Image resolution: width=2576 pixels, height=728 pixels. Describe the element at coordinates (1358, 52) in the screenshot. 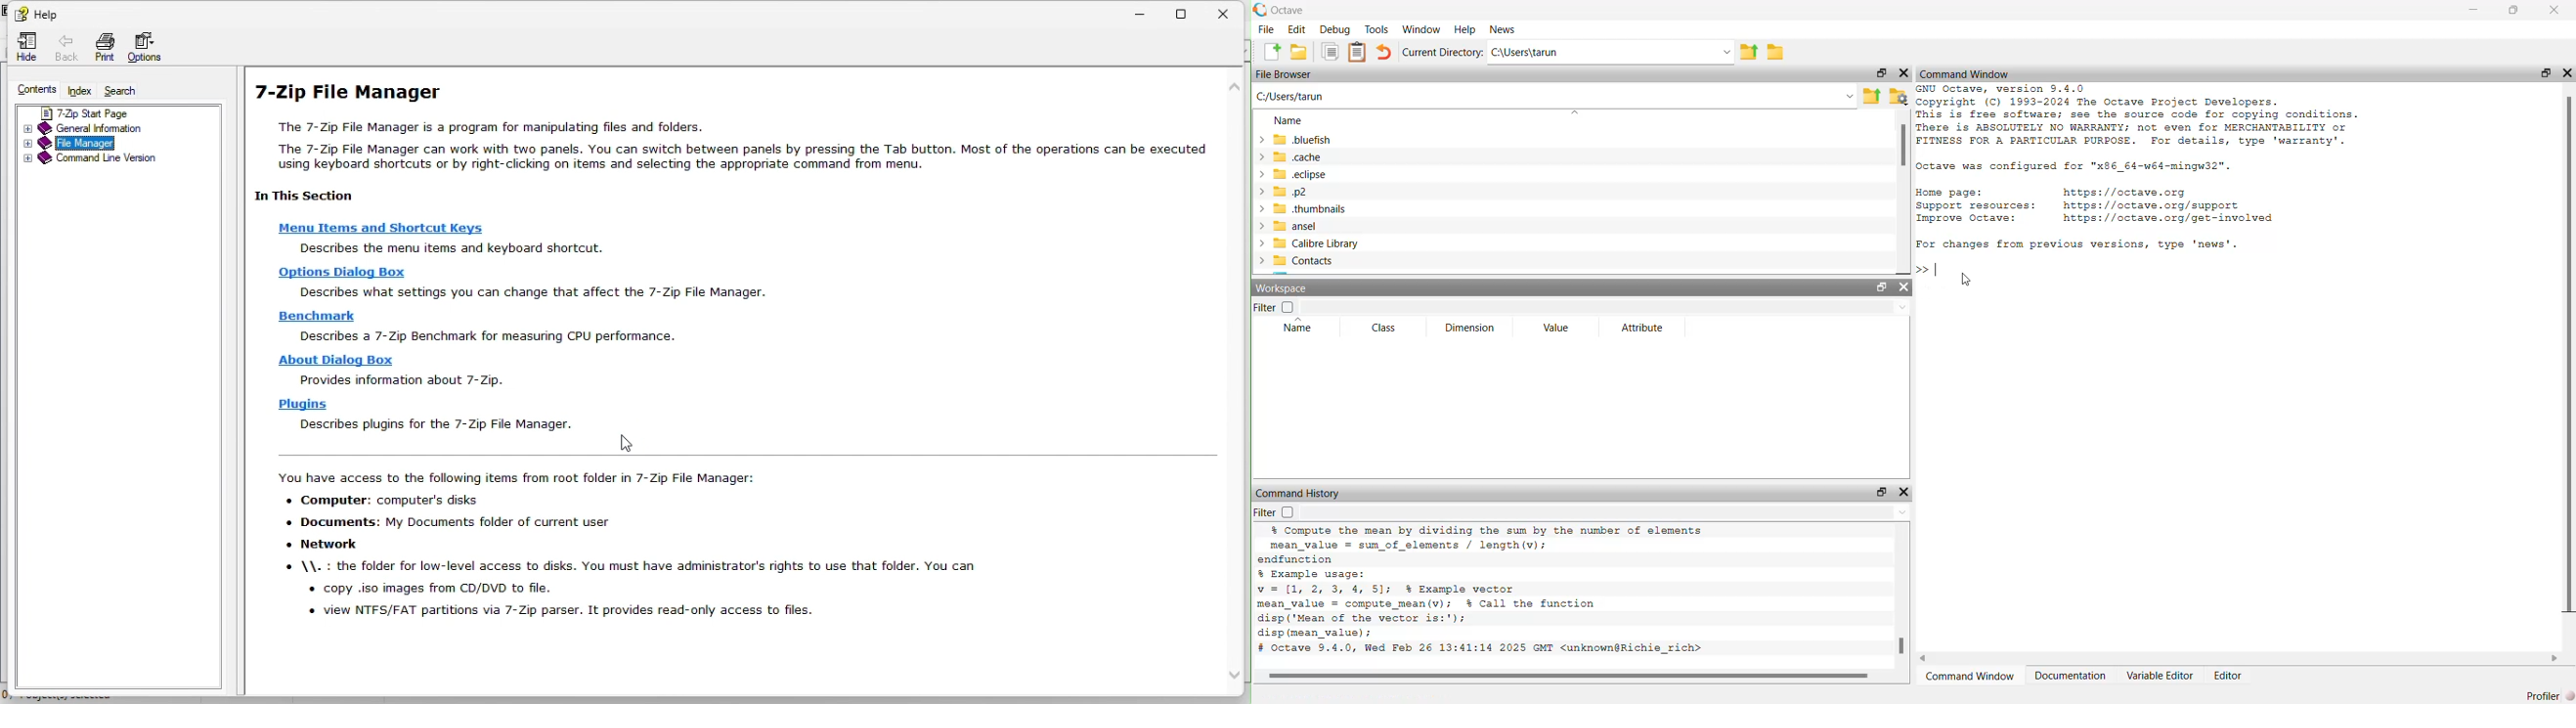

I see `Clipboard ` at that location.